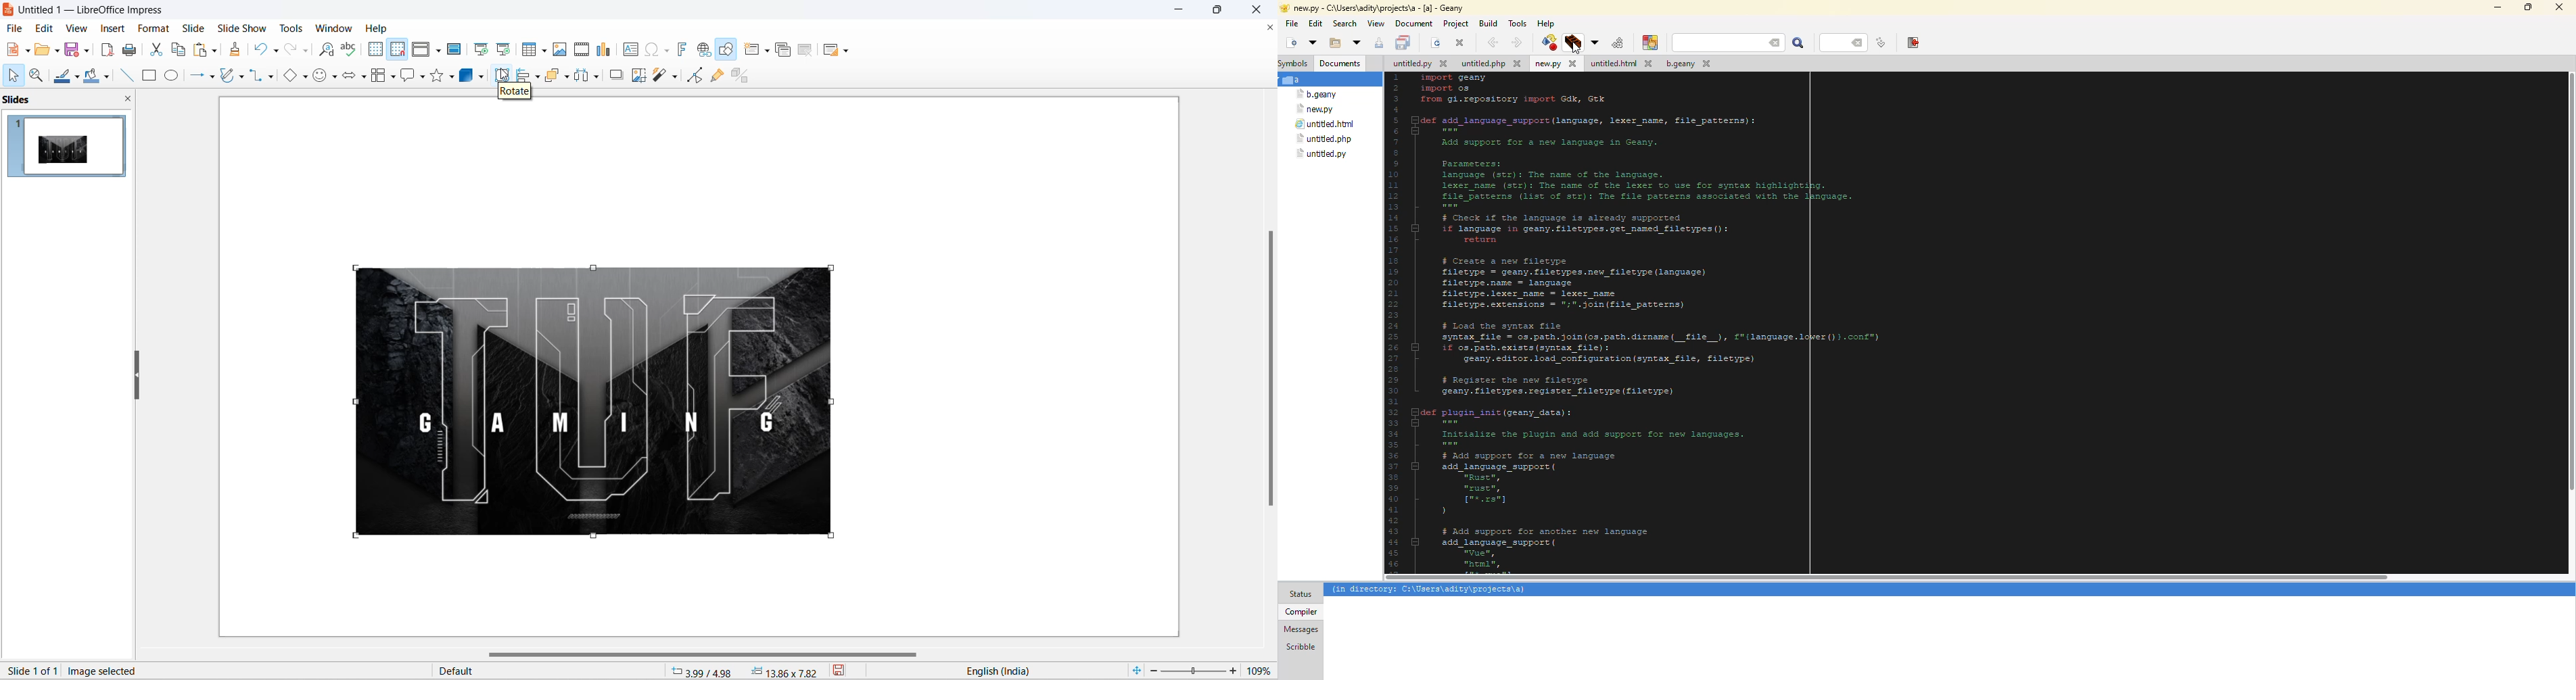  I want to click on find and replace, so click(329, 50).